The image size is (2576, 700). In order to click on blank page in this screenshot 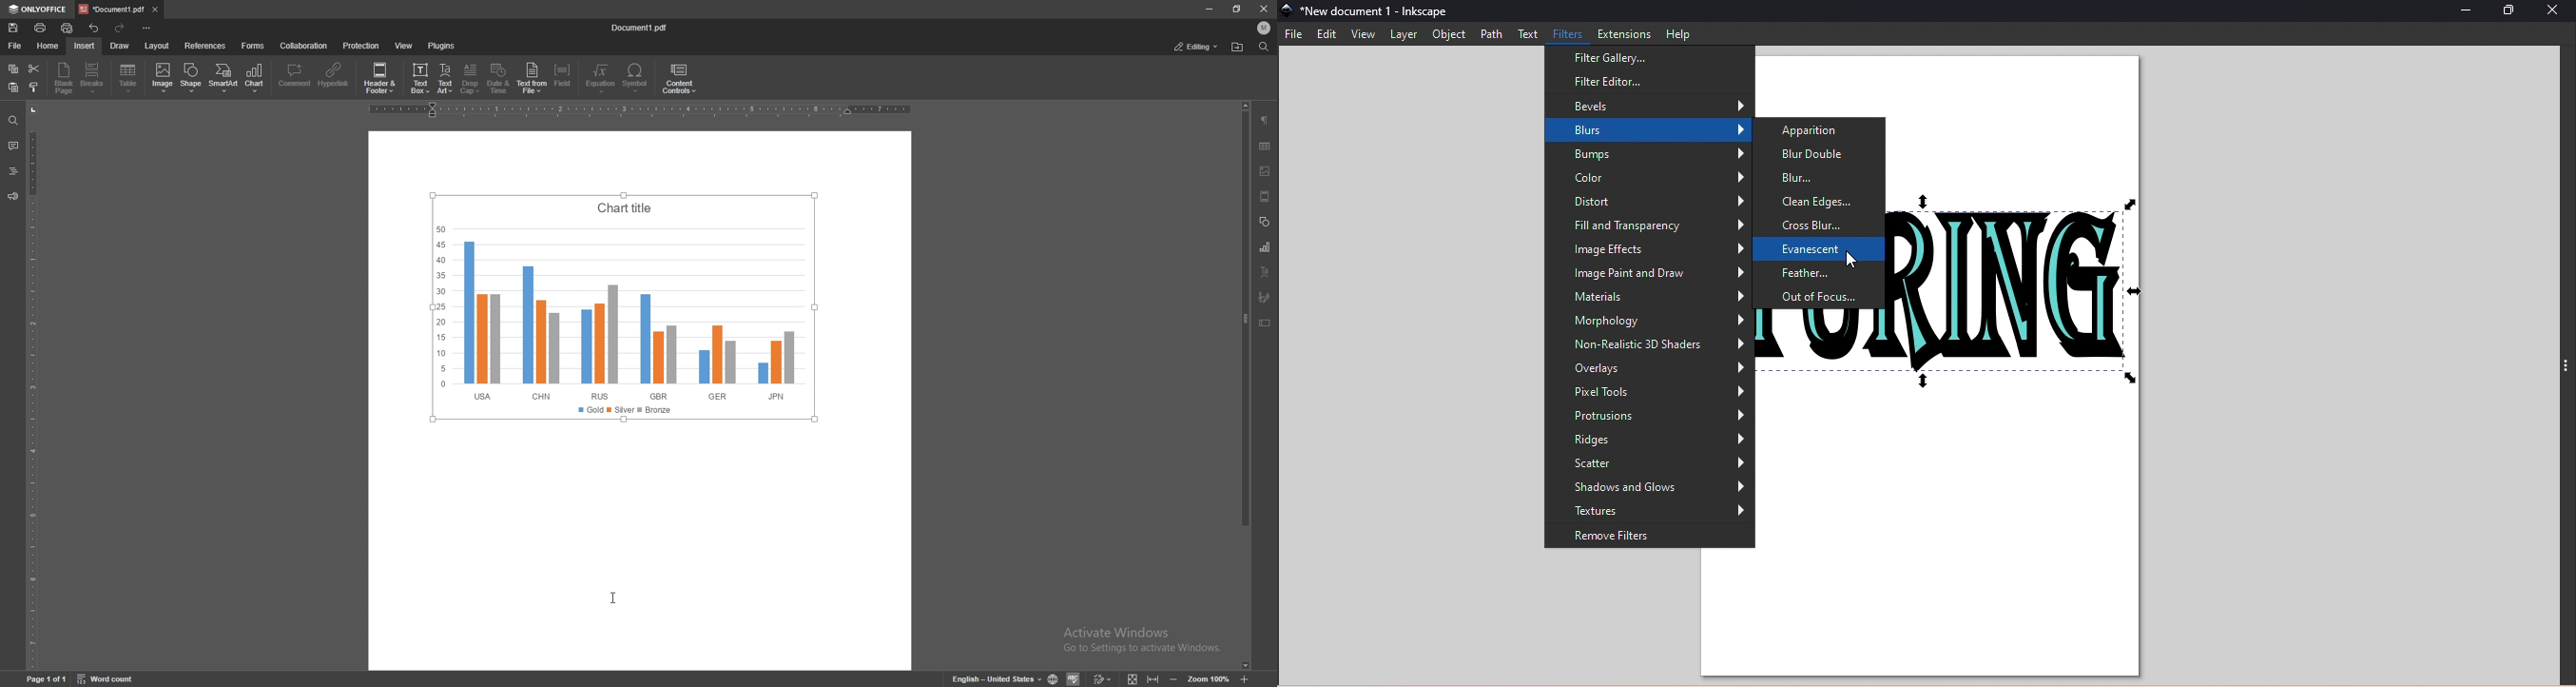, I will do `click(65, 78)`.